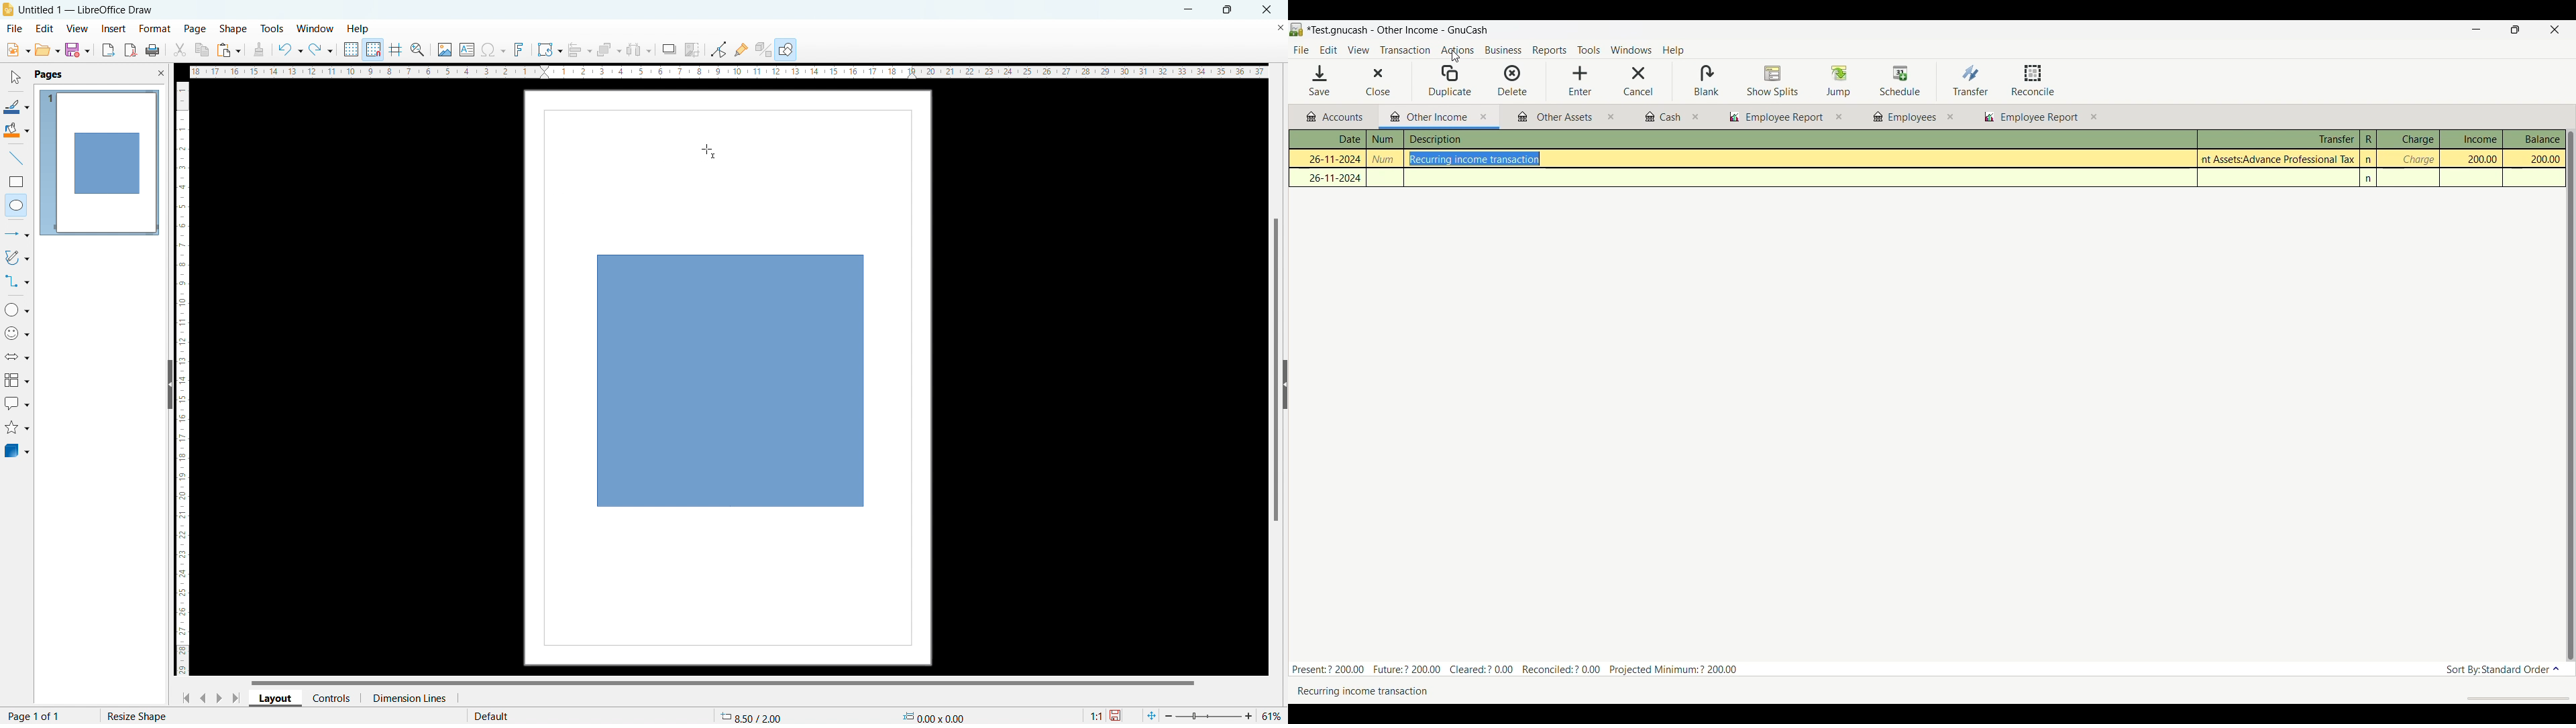 This screenshot has width=2576, height=728. Describe the element at coordinates (1505, 140) in the screenshot. I see `description` at that location.